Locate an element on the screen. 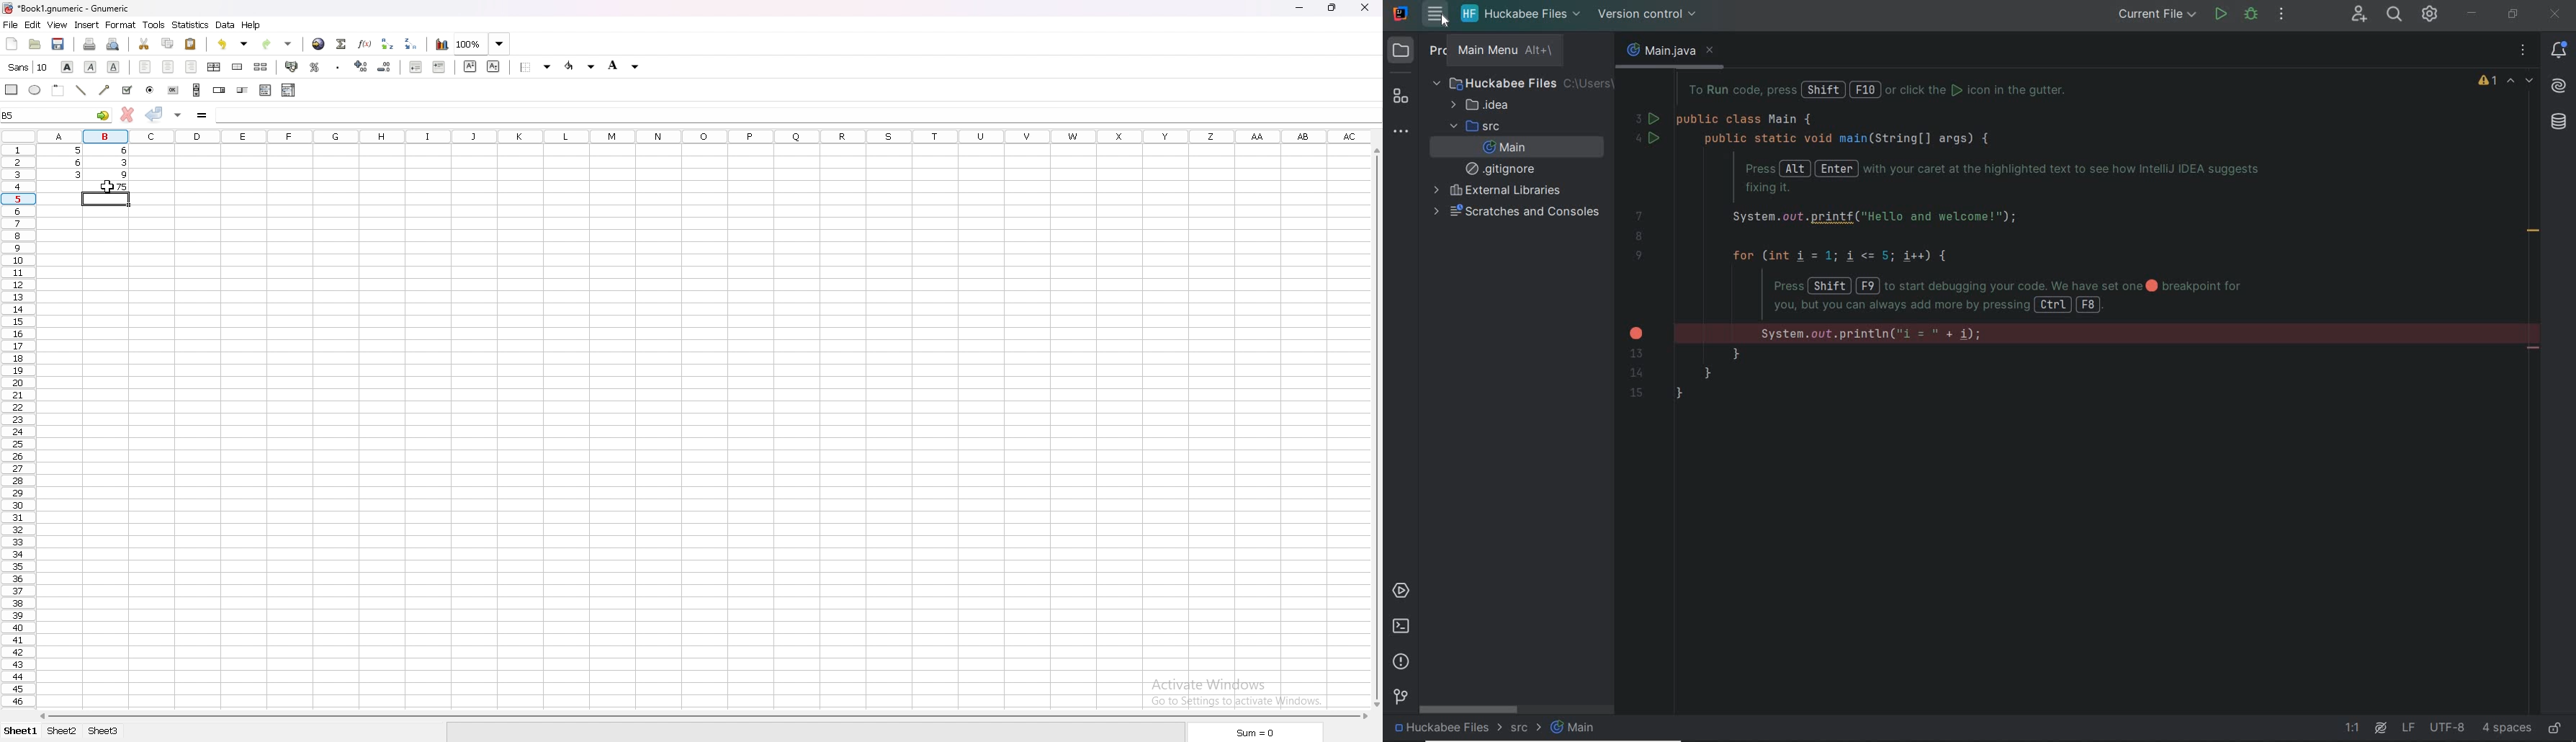  hyperlink is located at coordinates (319, 44).